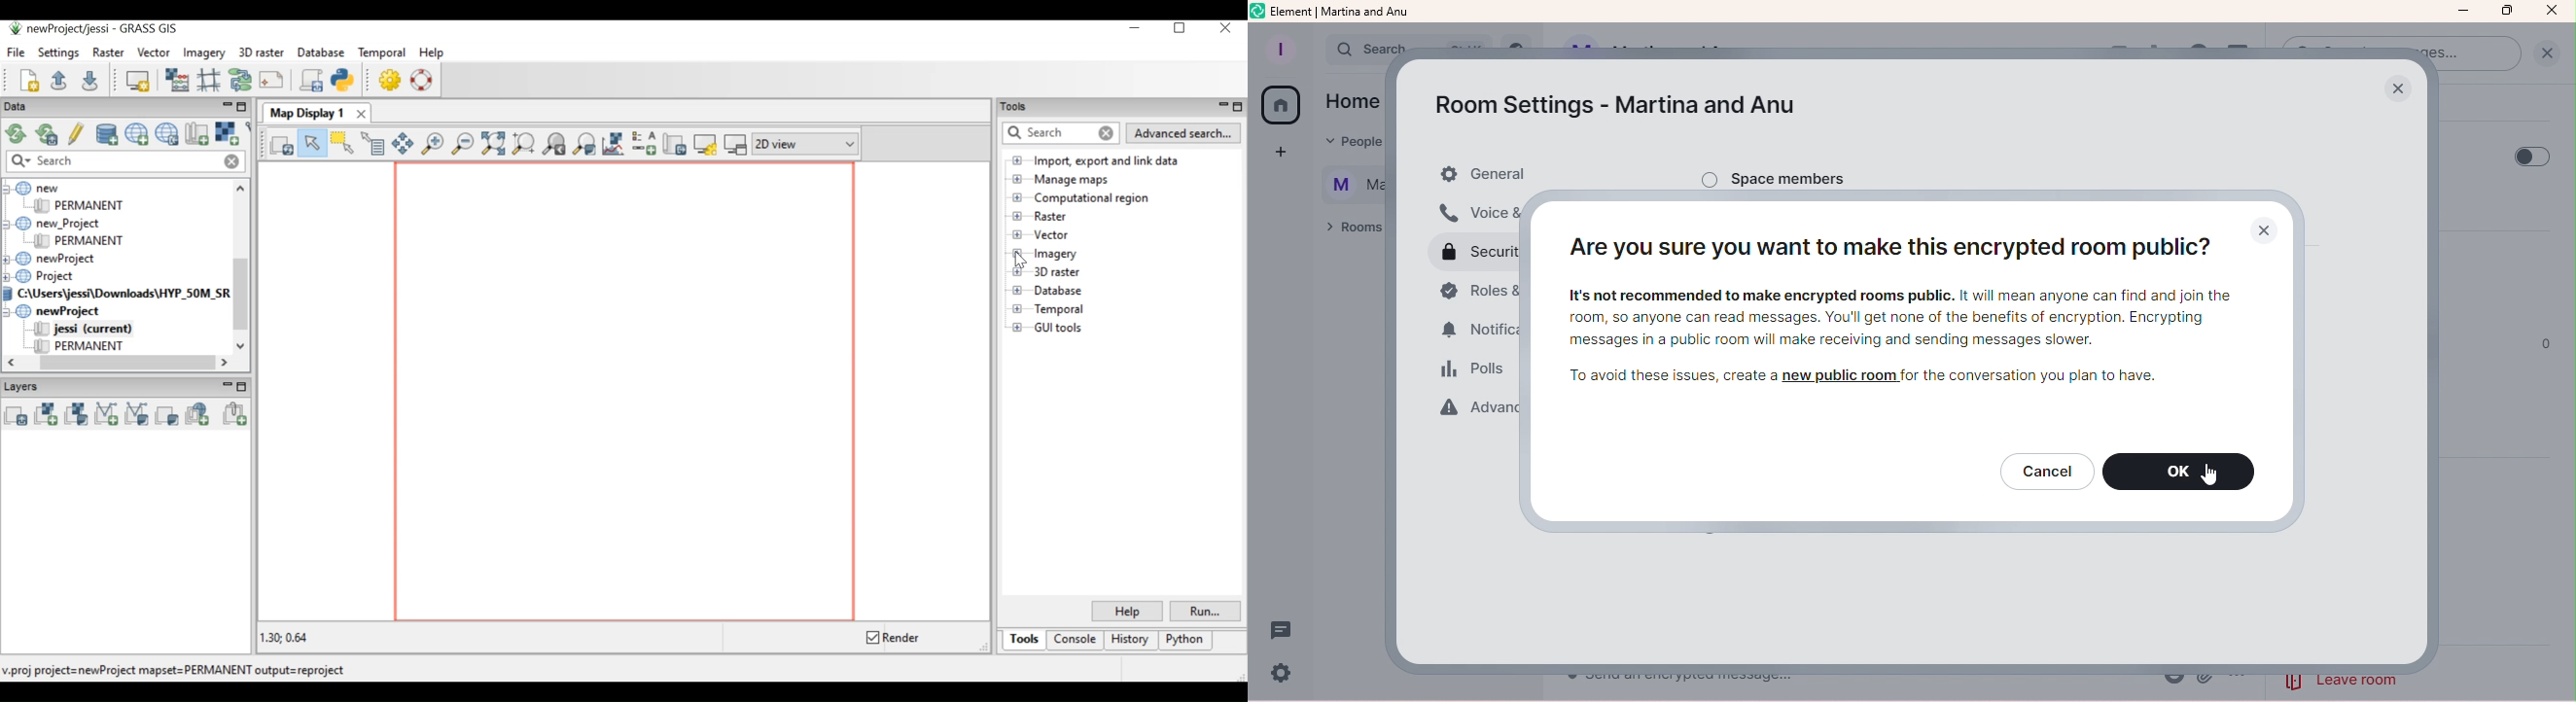 Image resolution: width=2576 pixels, height=728 pixels. Describe the element at coordinates (2270, 226) in the screenshot. I see `Close` at that location.